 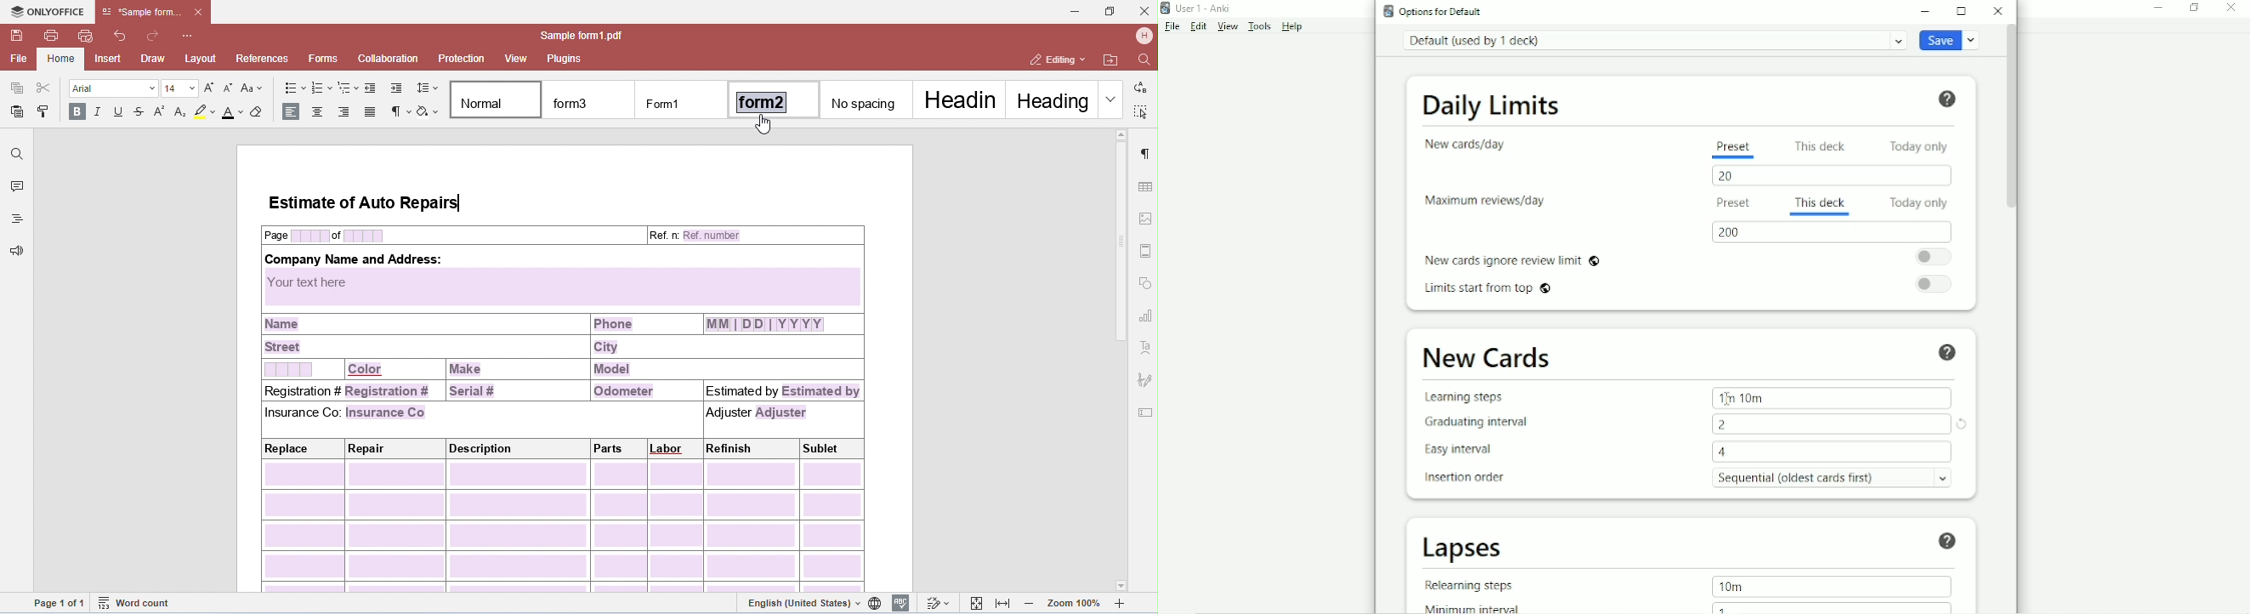 I want to click on This deck, so click(x=1819, y=146).